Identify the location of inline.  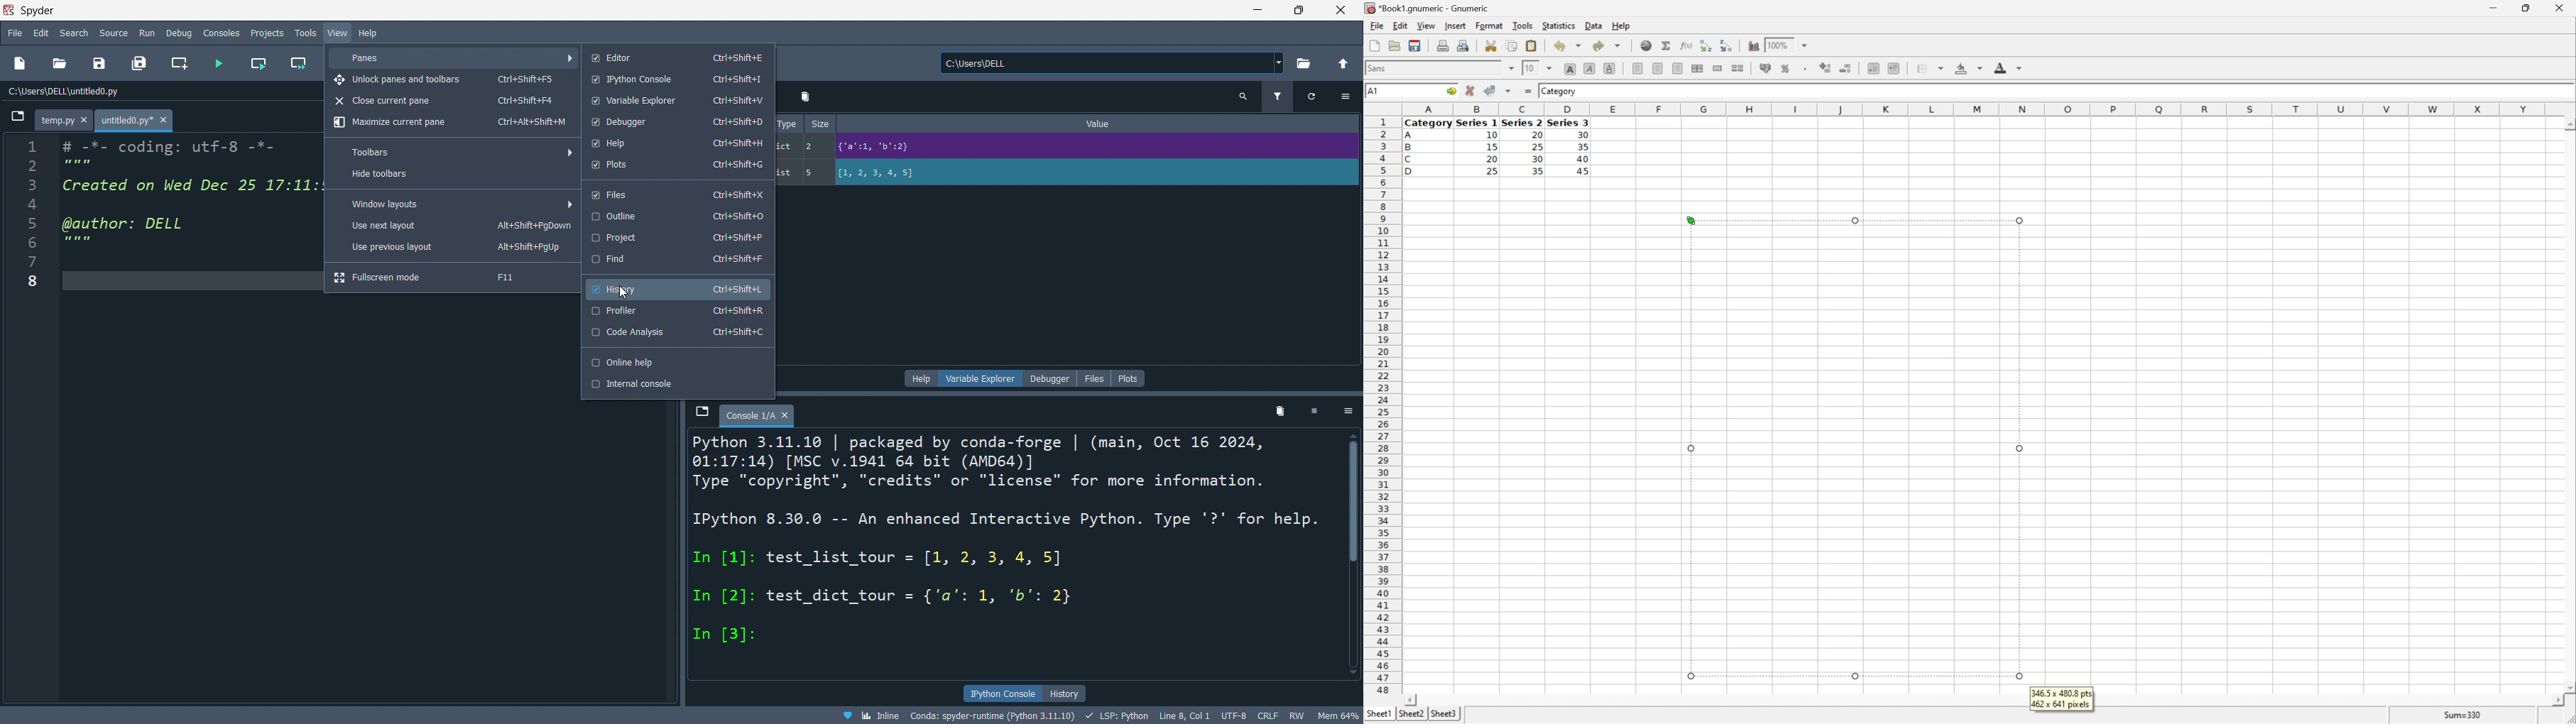
(870, 715).